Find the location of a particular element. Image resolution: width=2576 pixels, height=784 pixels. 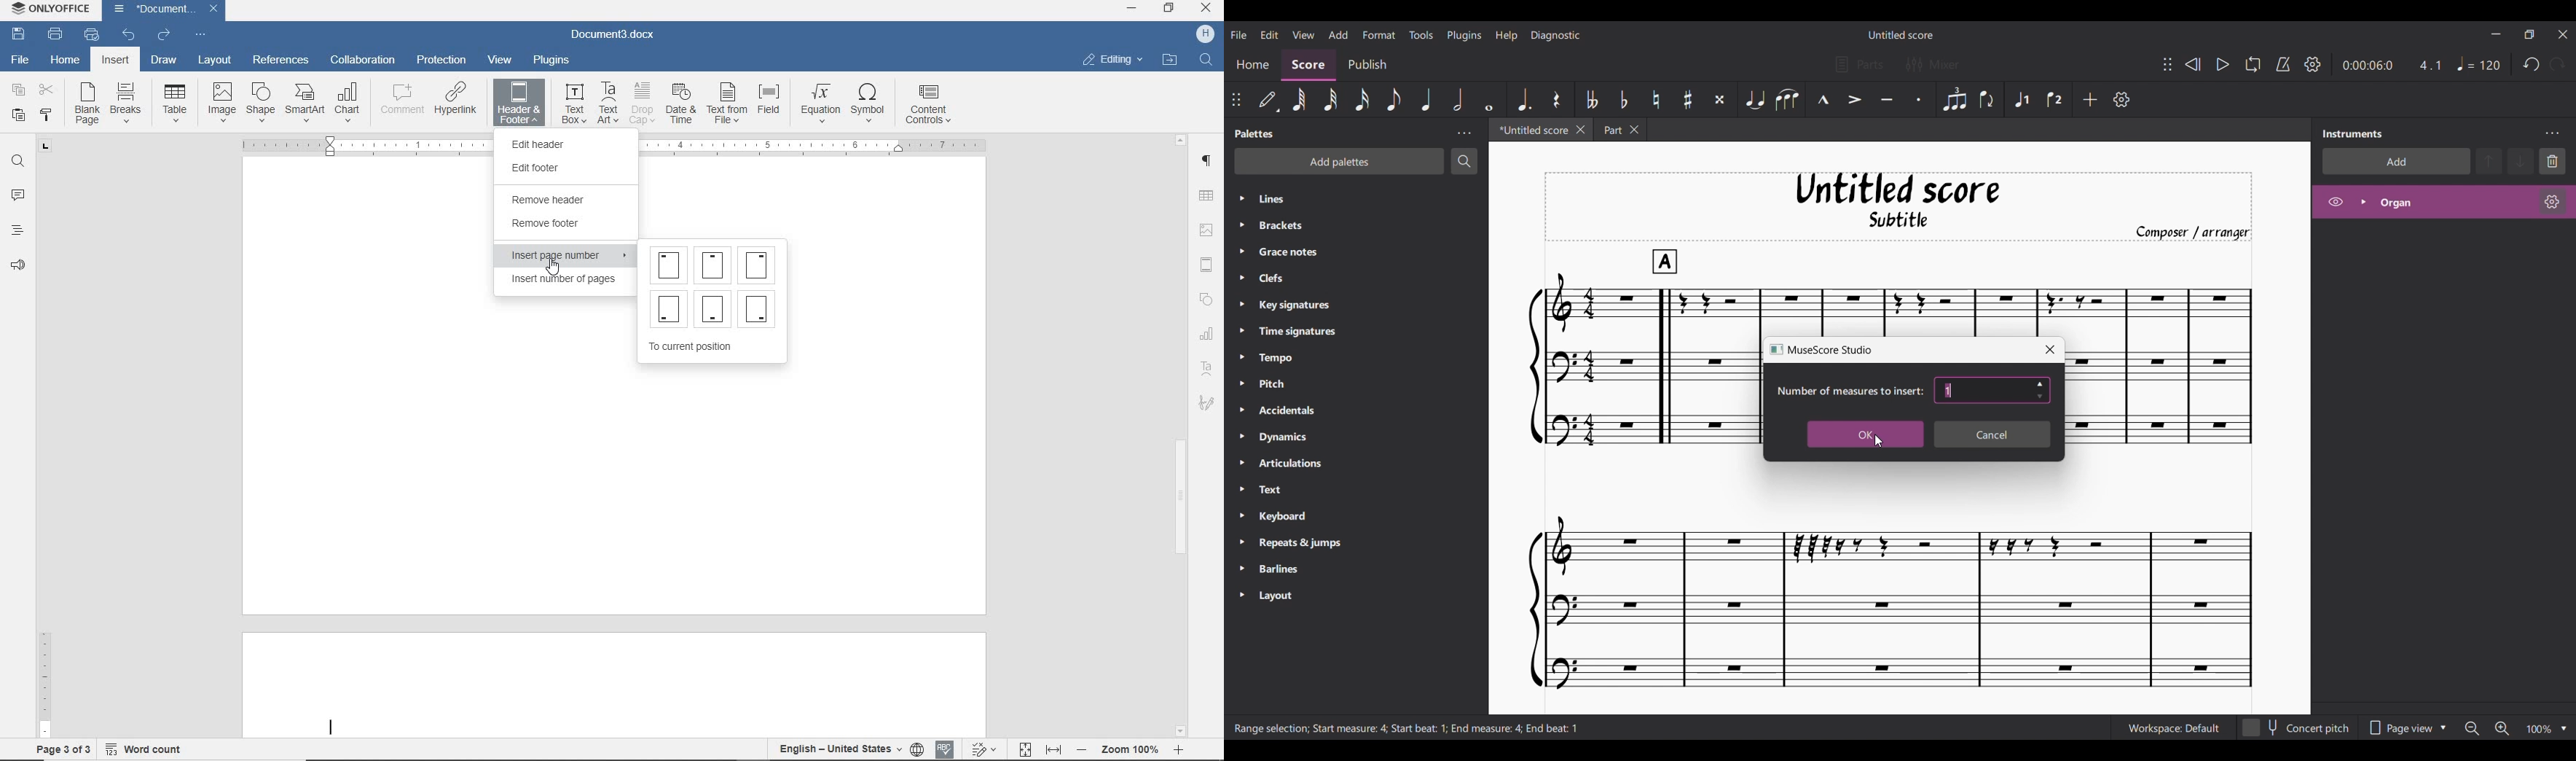

Page number at bottom right is located at coordinates (760, 308).